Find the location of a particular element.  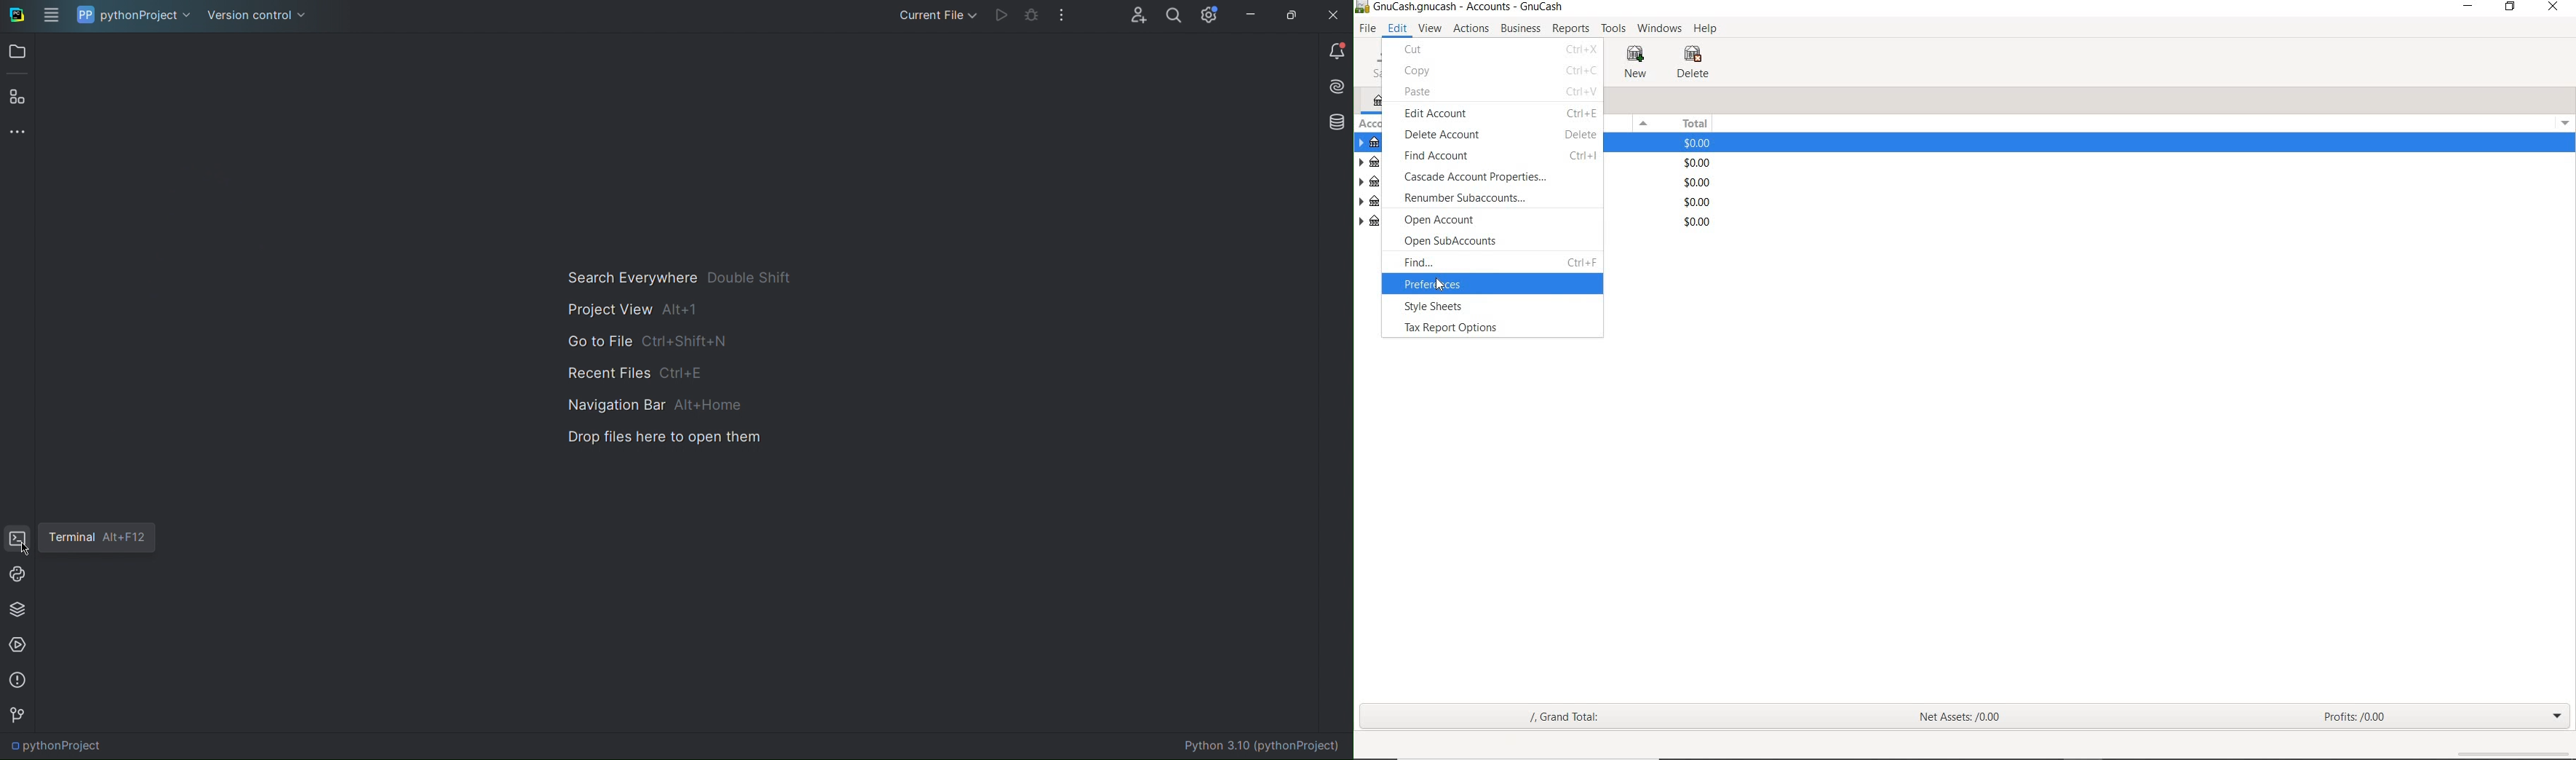

Cursor is located at coordinates (1442, 287).